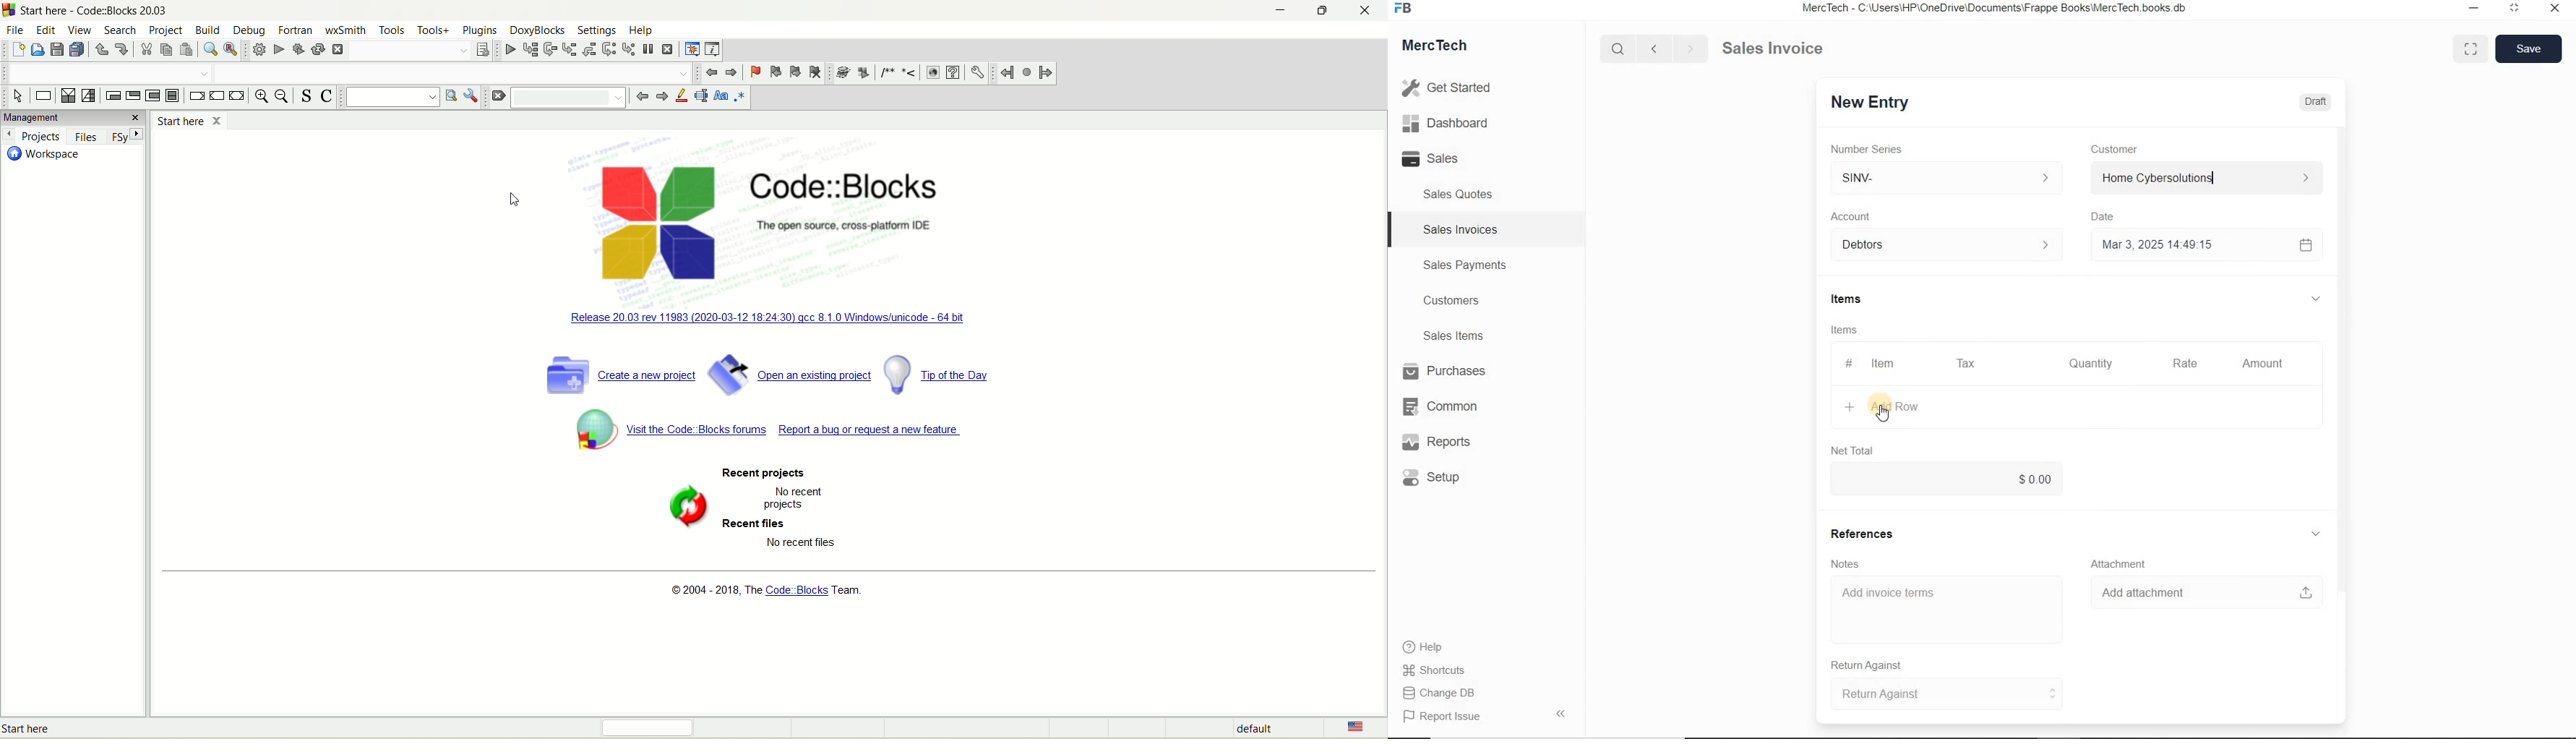 The image size is (2576, 756). Describe the element at coordinates (1463, 265) in the screenshot. I see `Sales Payments` at that location.